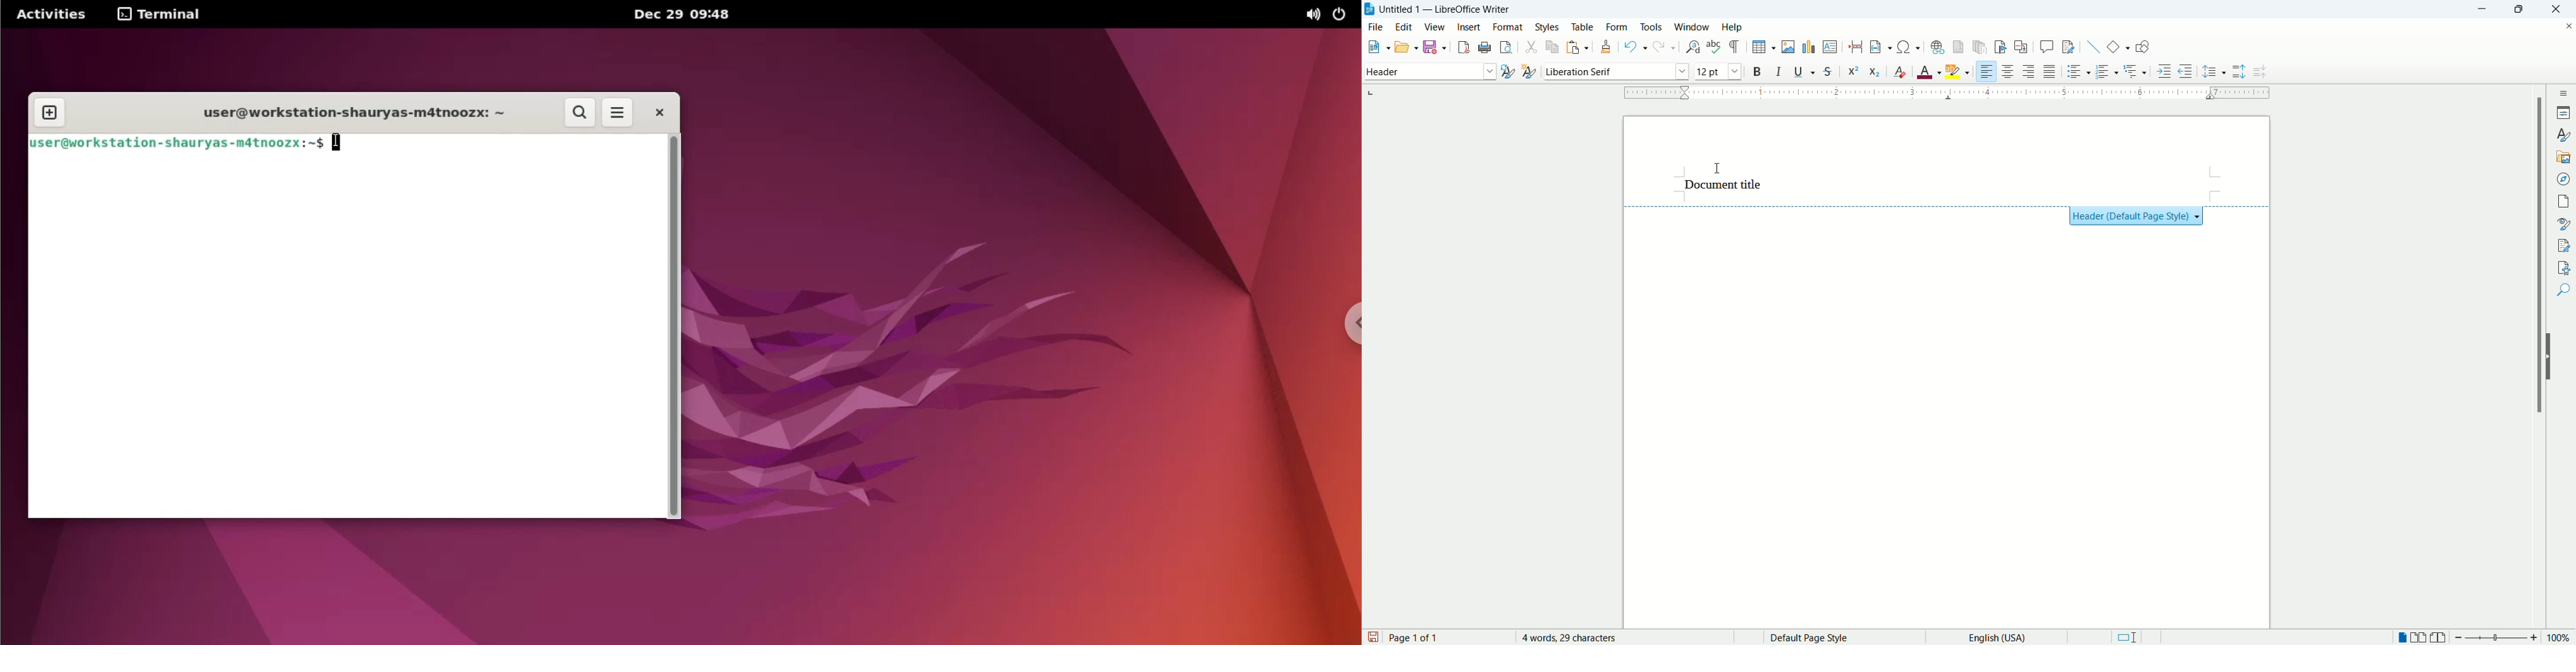 This screenshot has height=672, width=2576. What do you see at coordinates (1776, 72) in the screenshot?
I see `italic` at bounding box center [1776, 72].